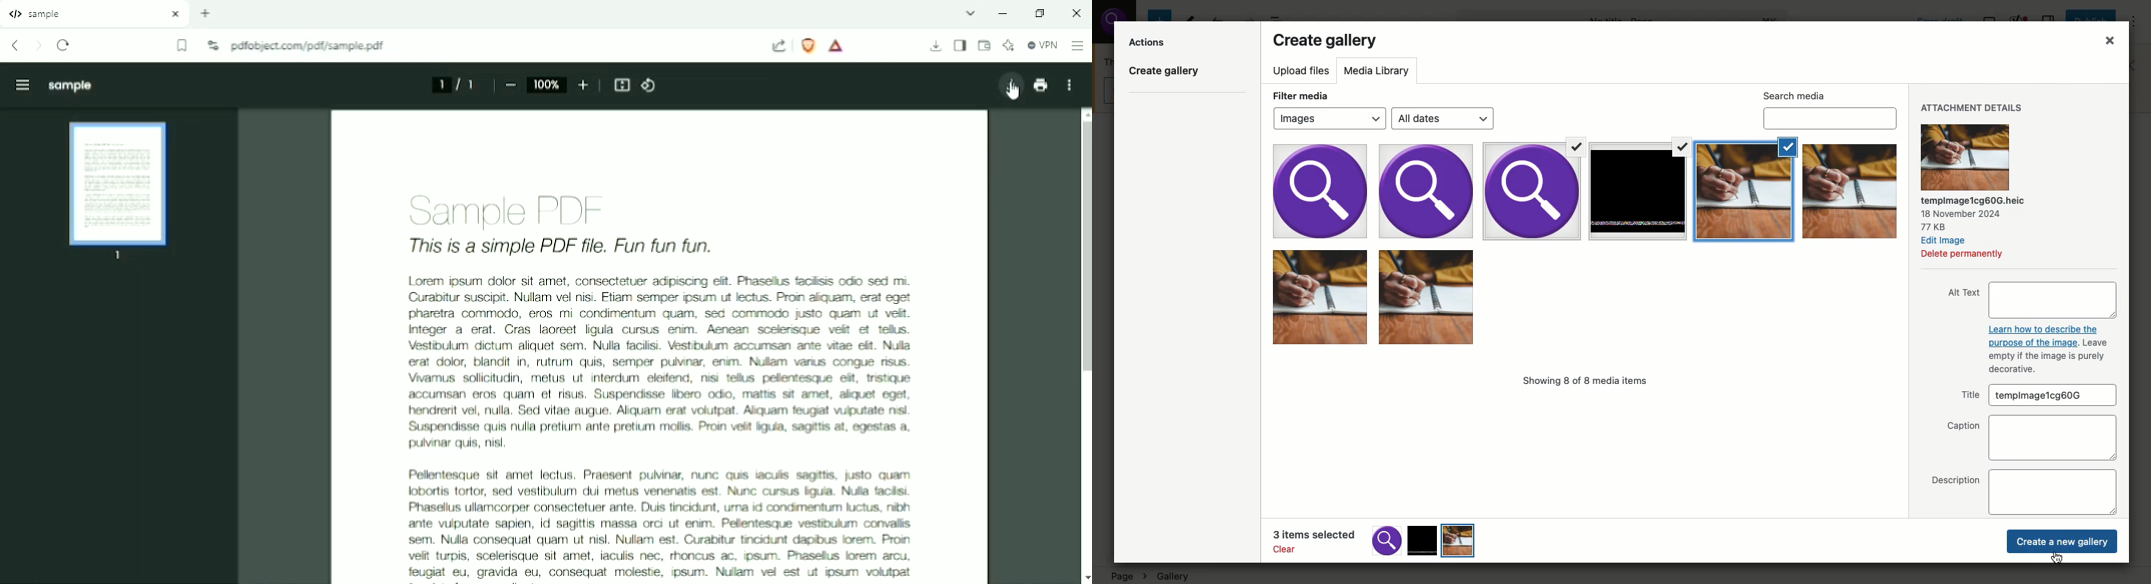  I want to click on Filter media , so click(1299, 94).